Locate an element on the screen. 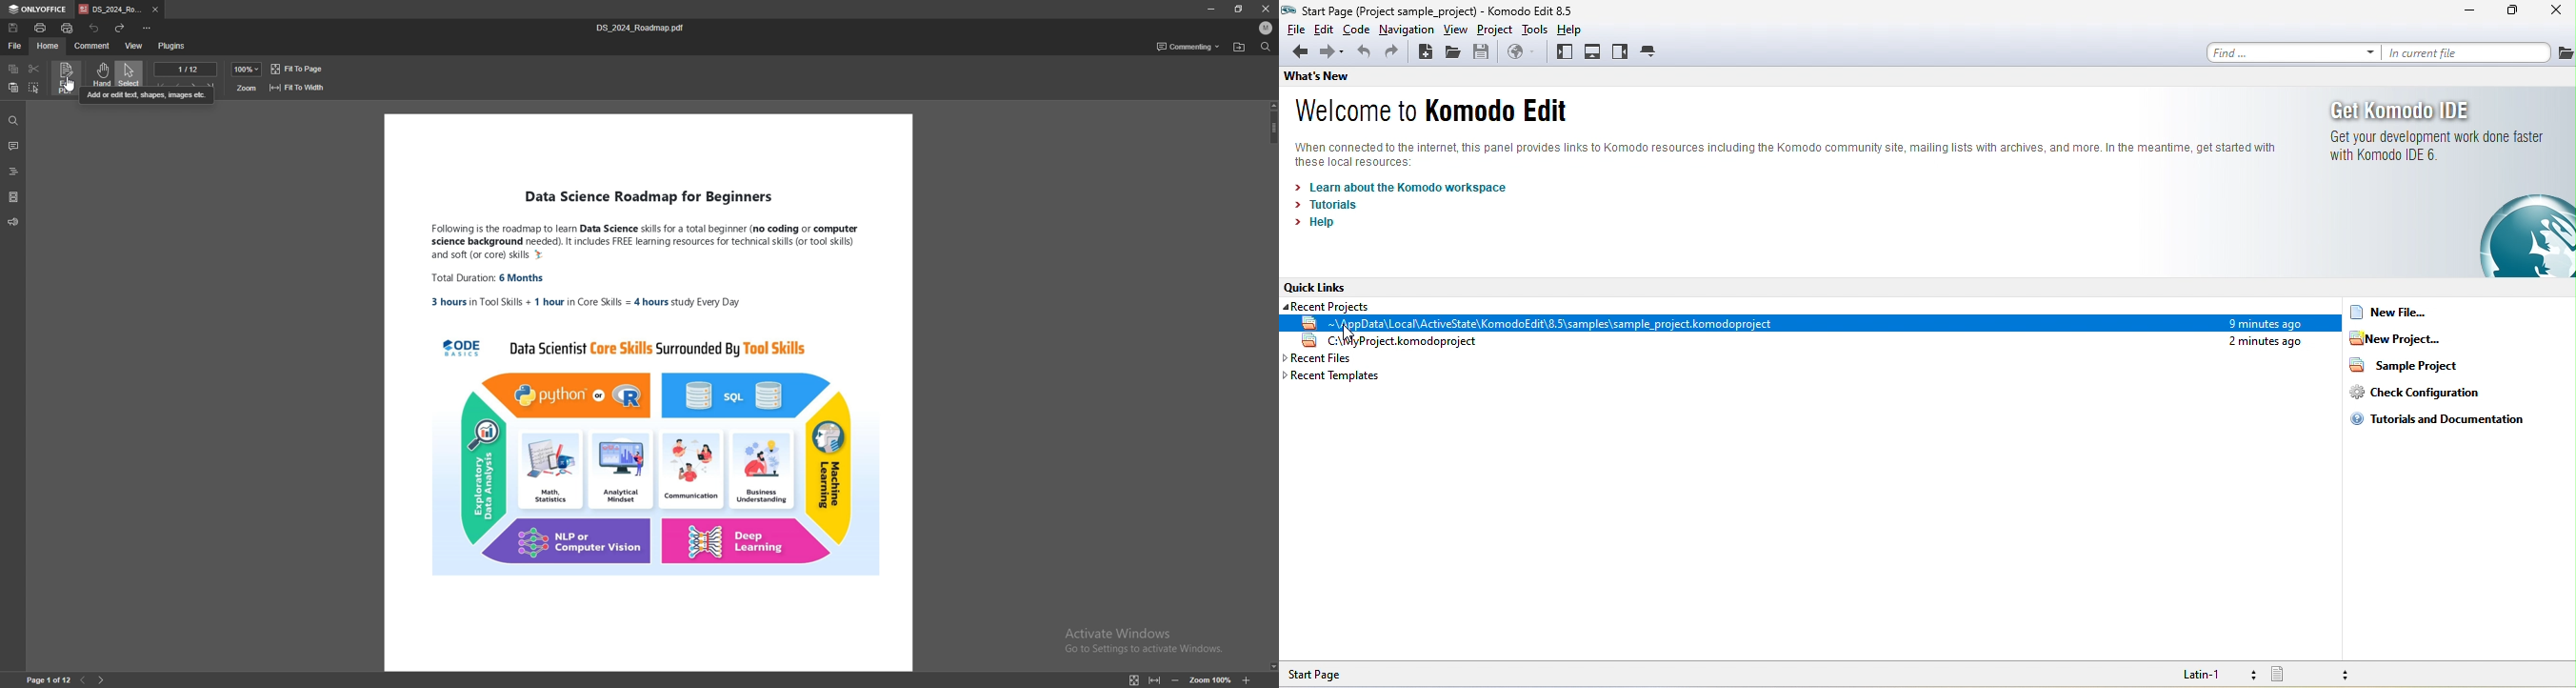 The height and width of the screenshot is (700, 2576). minimize is located at coordinates (1210, 9).